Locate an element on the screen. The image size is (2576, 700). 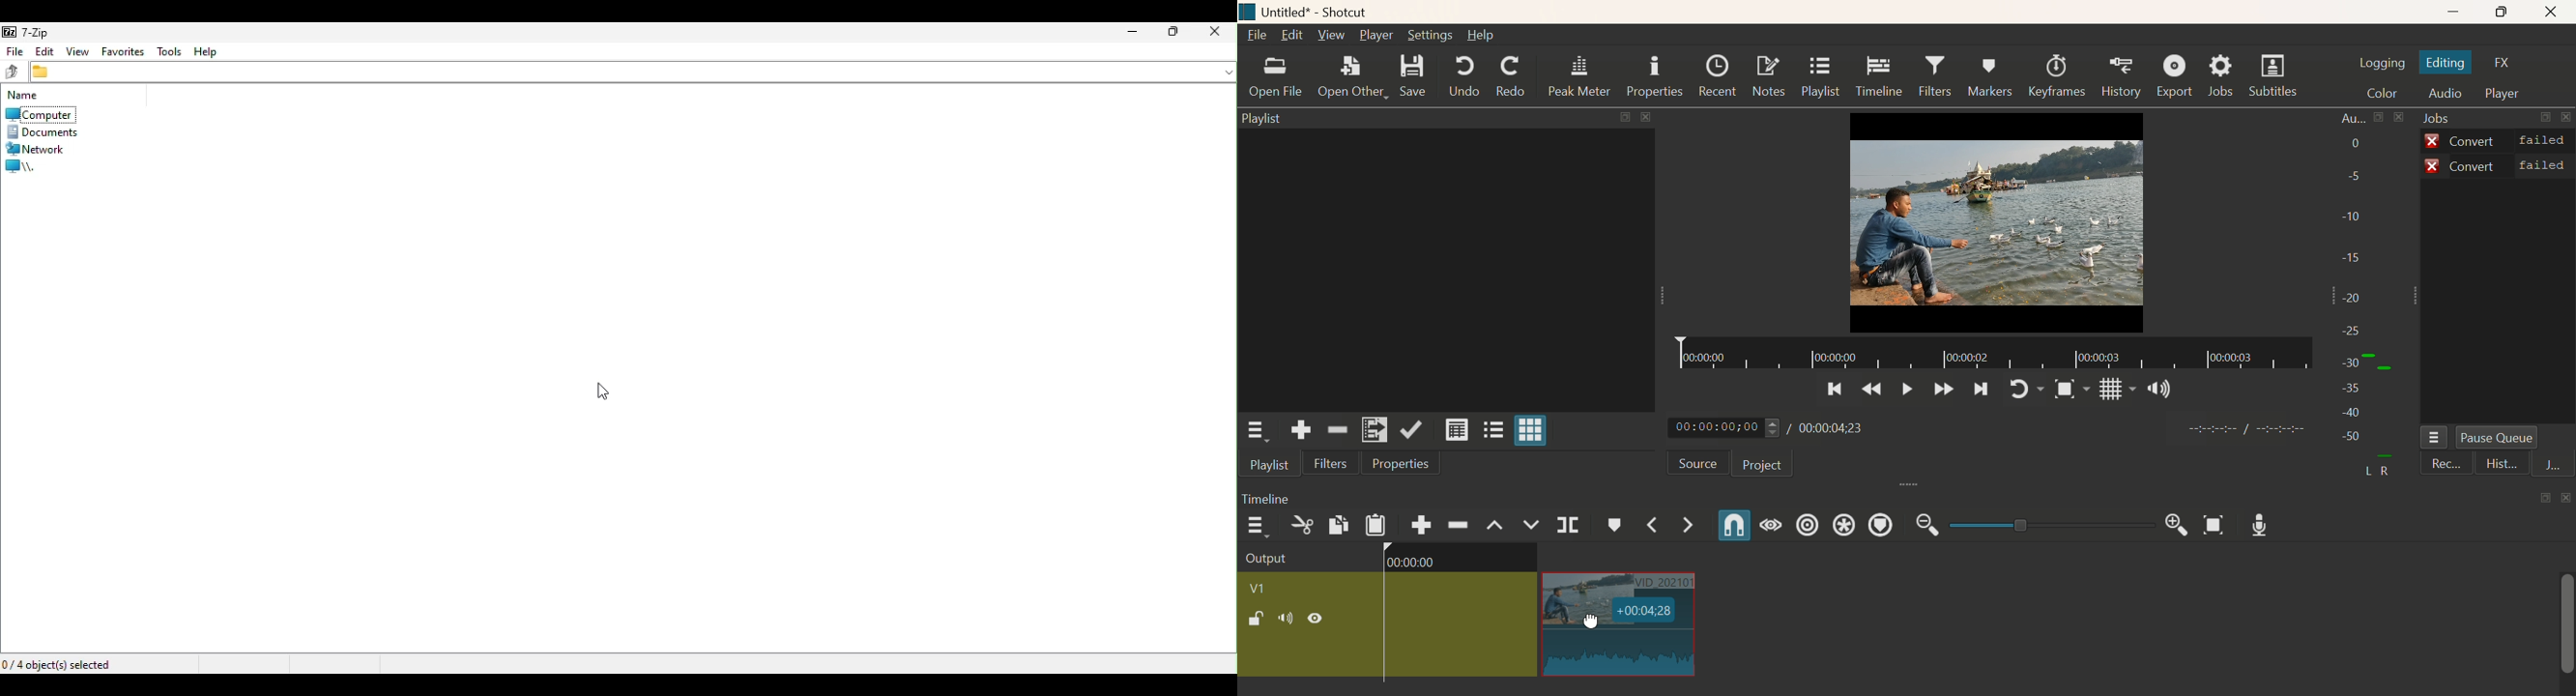
object selected is located at coordinates (79, 664).